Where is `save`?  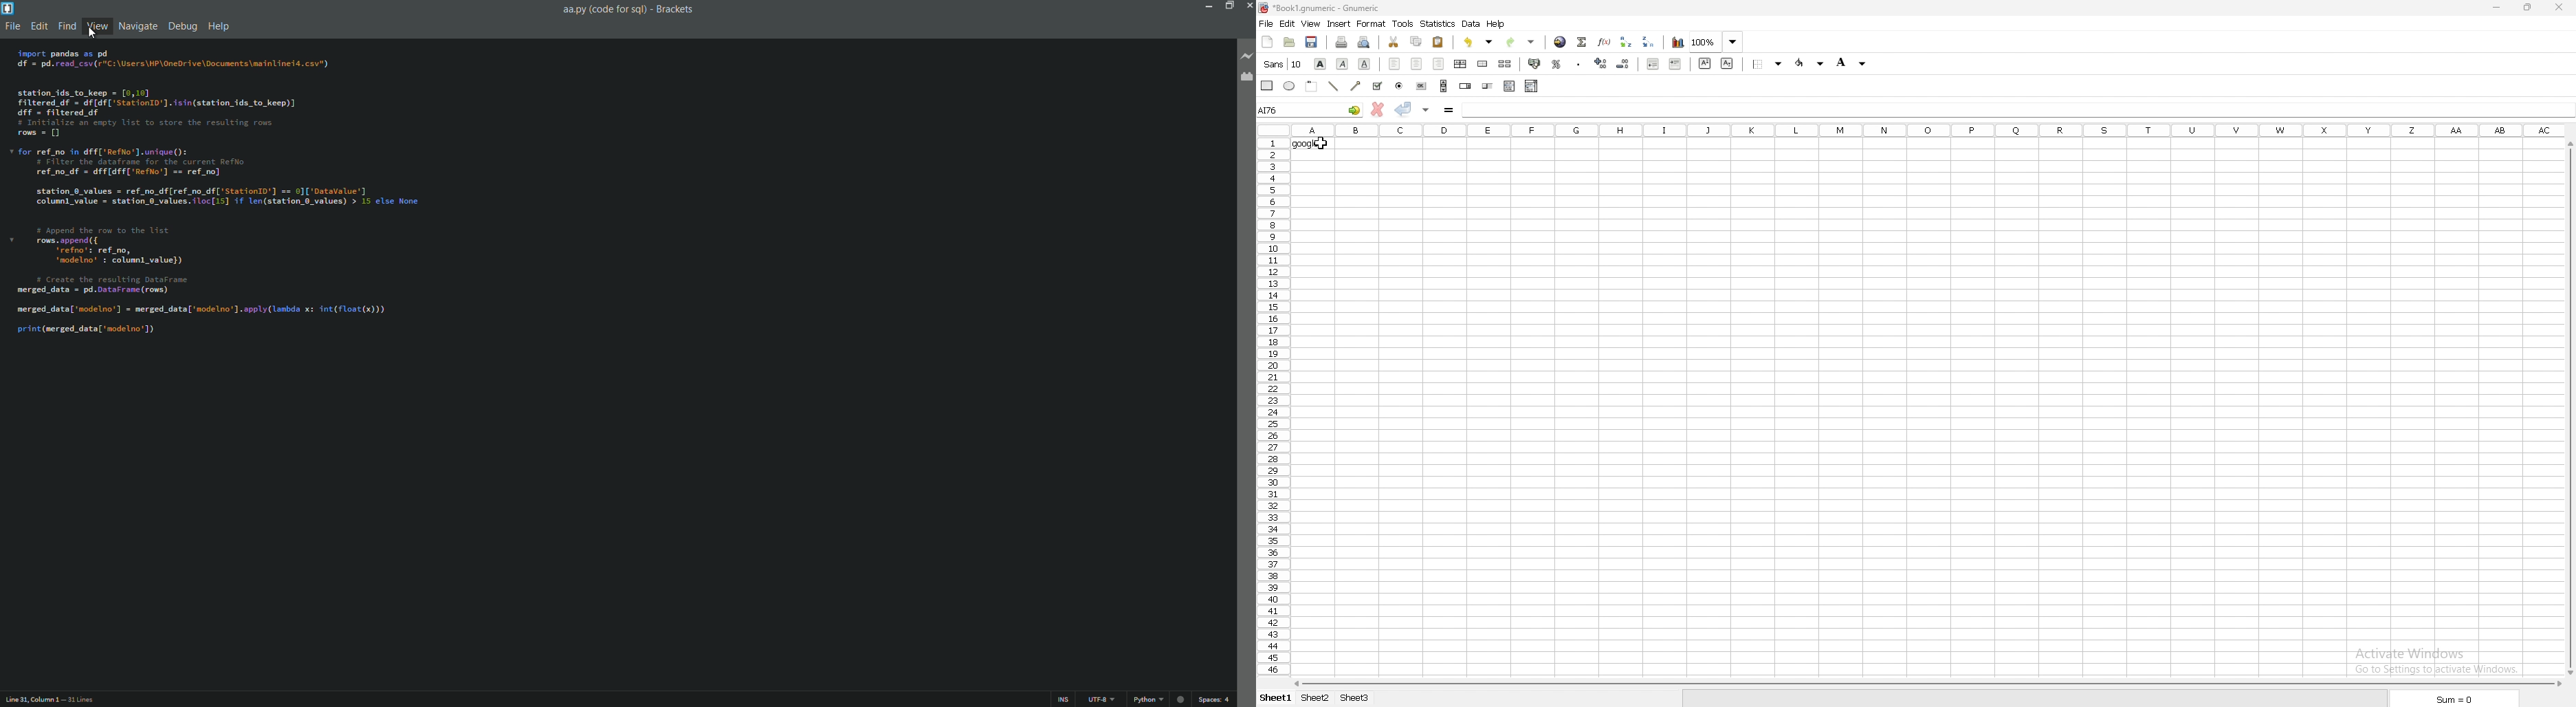
save is located at coordinates (1314, 42).